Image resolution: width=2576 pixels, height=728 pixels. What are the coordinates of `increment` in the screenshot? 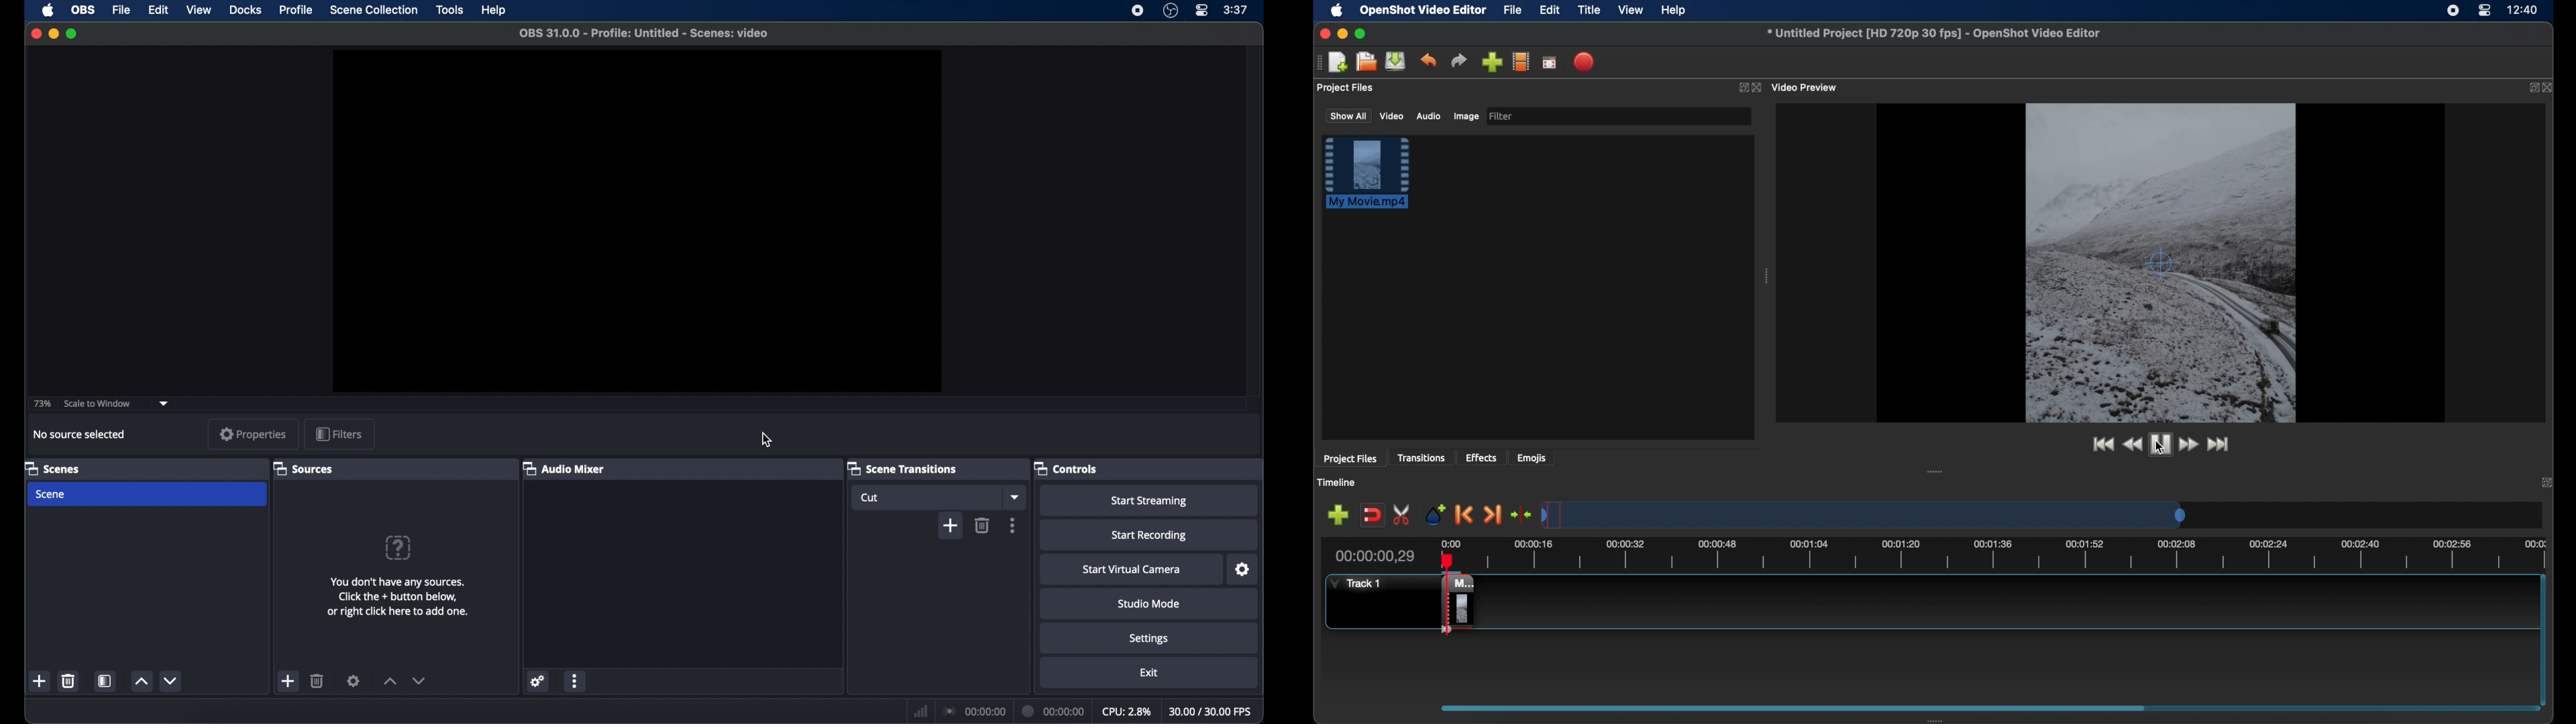 It's located at (389, 681).